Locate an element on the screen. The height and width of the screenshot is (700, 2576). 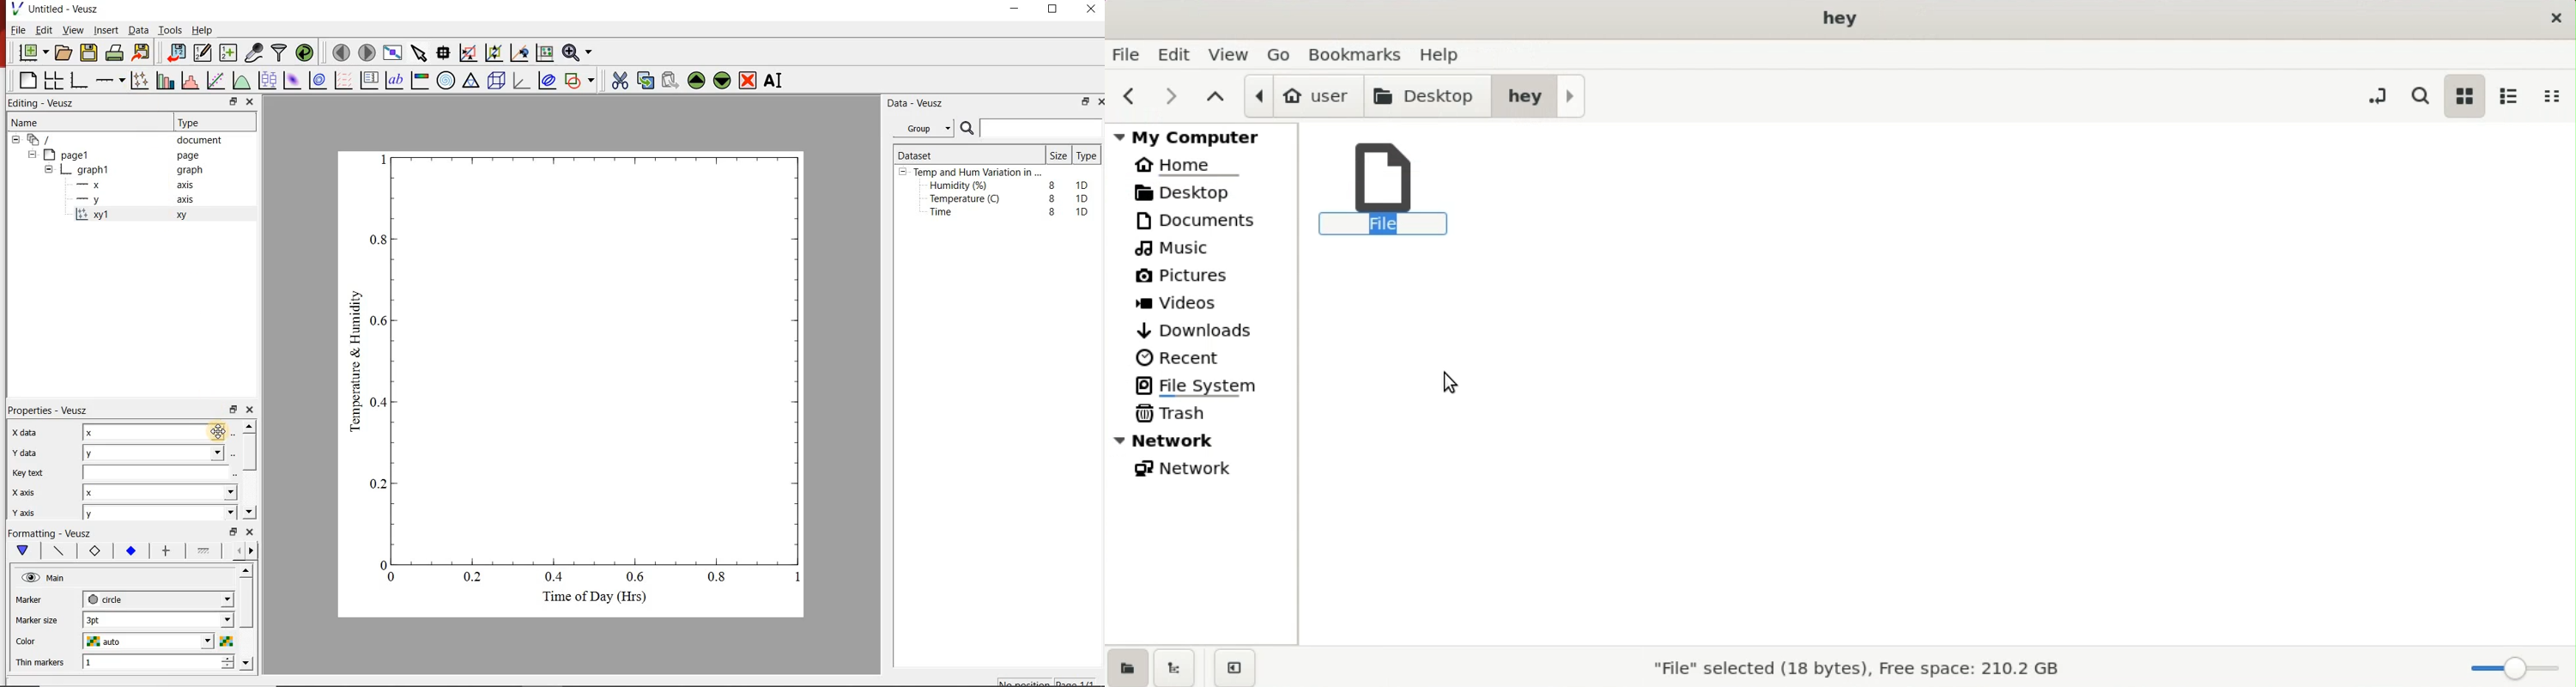
Thin Markers is located at coordinates (42, 663).